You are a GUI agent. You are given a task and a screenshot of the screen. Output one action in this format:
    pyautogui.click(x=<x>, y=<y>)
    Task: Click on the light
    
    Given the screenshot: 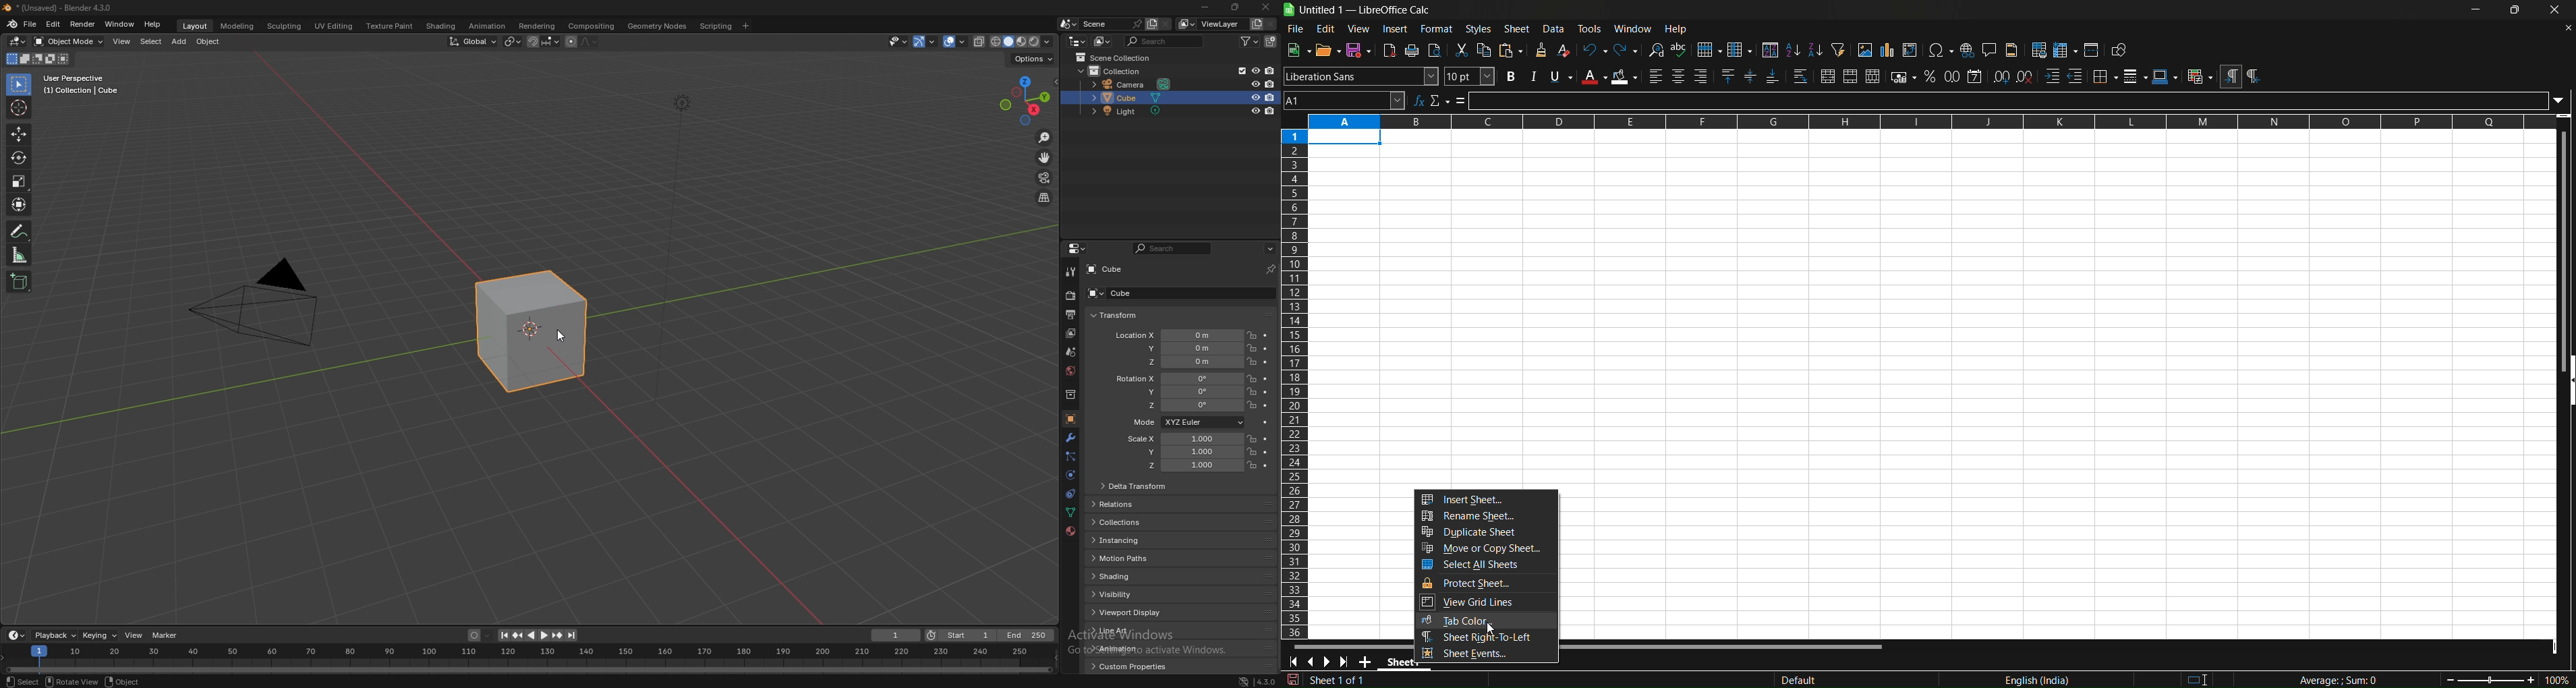 What is the action you would take?
    pyautogui.click(x=679, y=104)
    